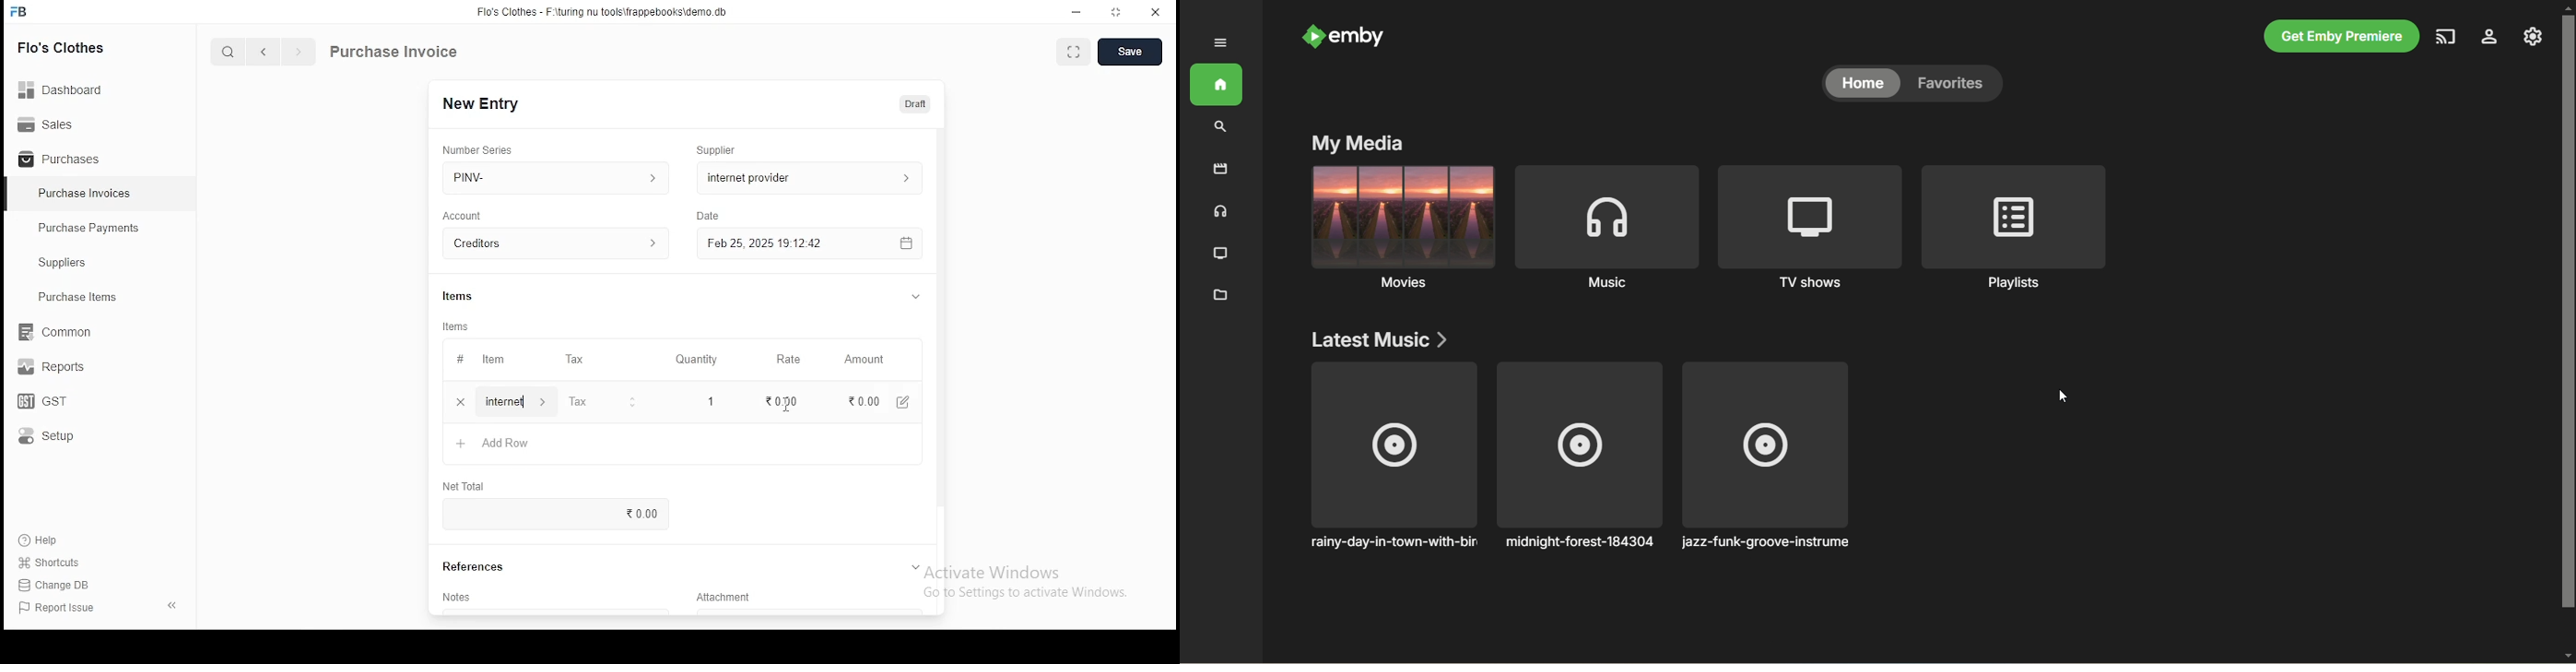  Describe the element at coordinates (299, 53) in the screenshot. I see `next` at that location.